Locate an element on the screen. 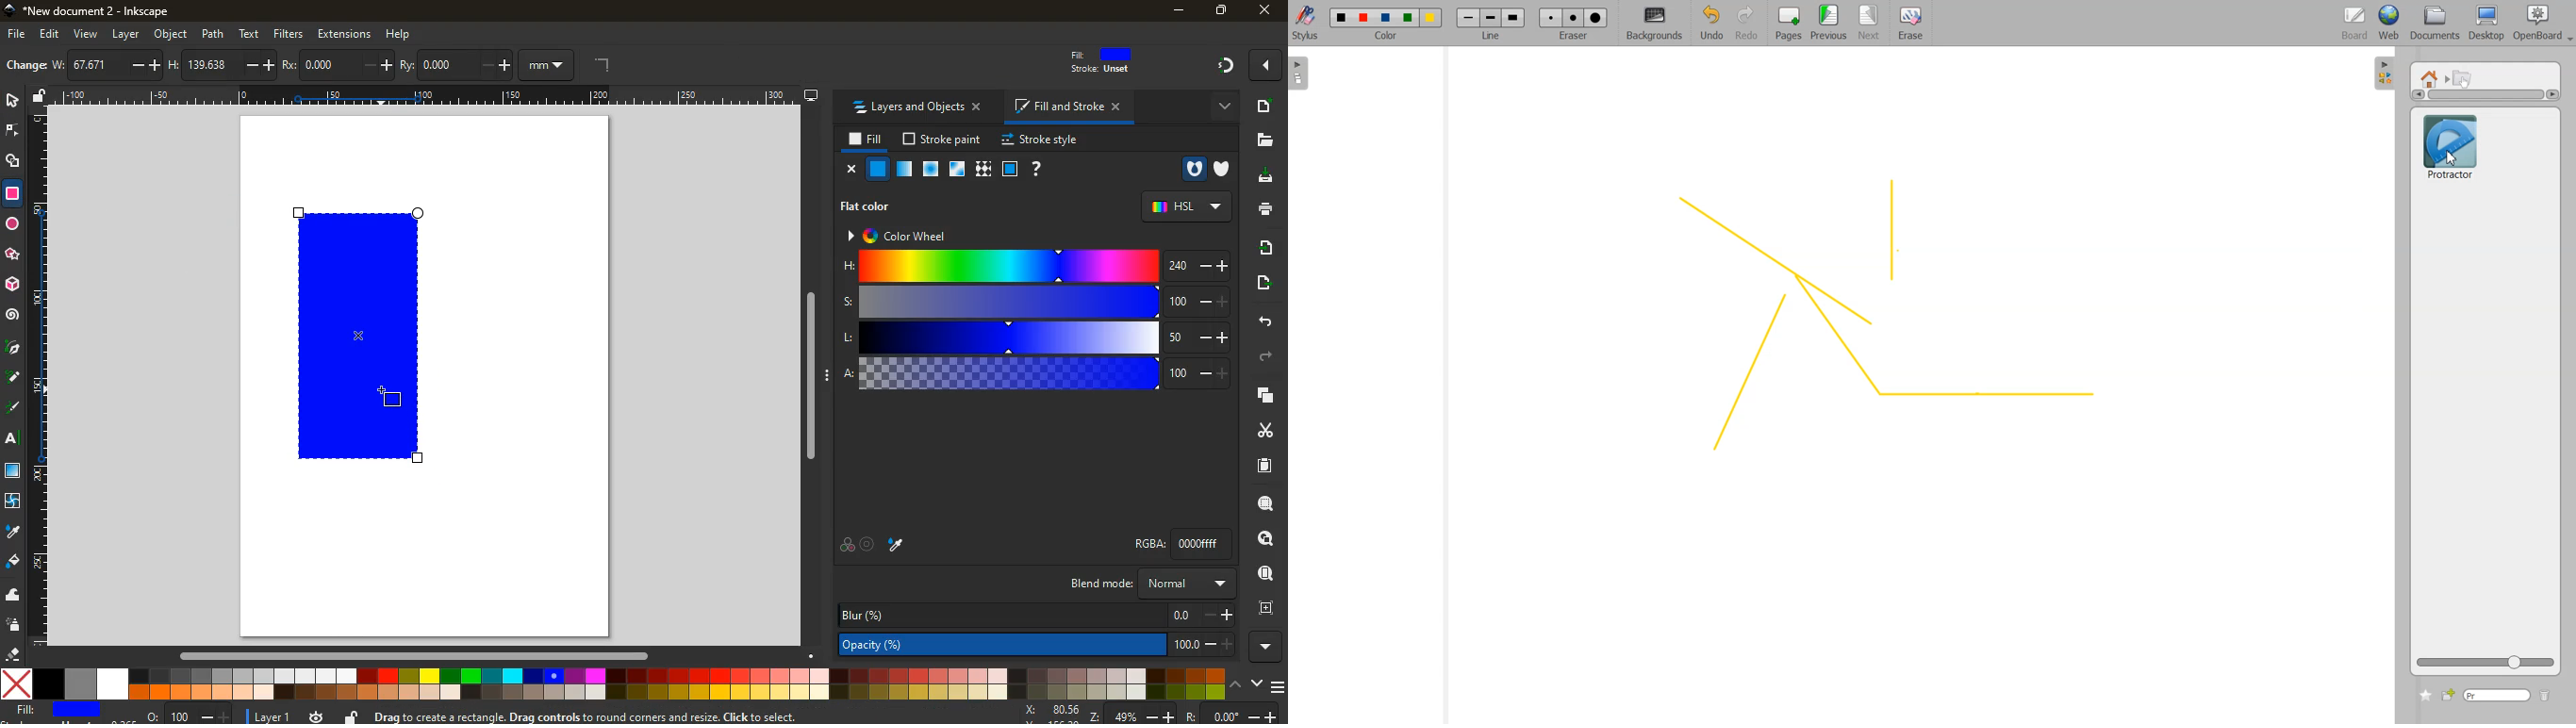 This screenshot has height=728, width=2576. extensions is located at coordinates (344, 35).